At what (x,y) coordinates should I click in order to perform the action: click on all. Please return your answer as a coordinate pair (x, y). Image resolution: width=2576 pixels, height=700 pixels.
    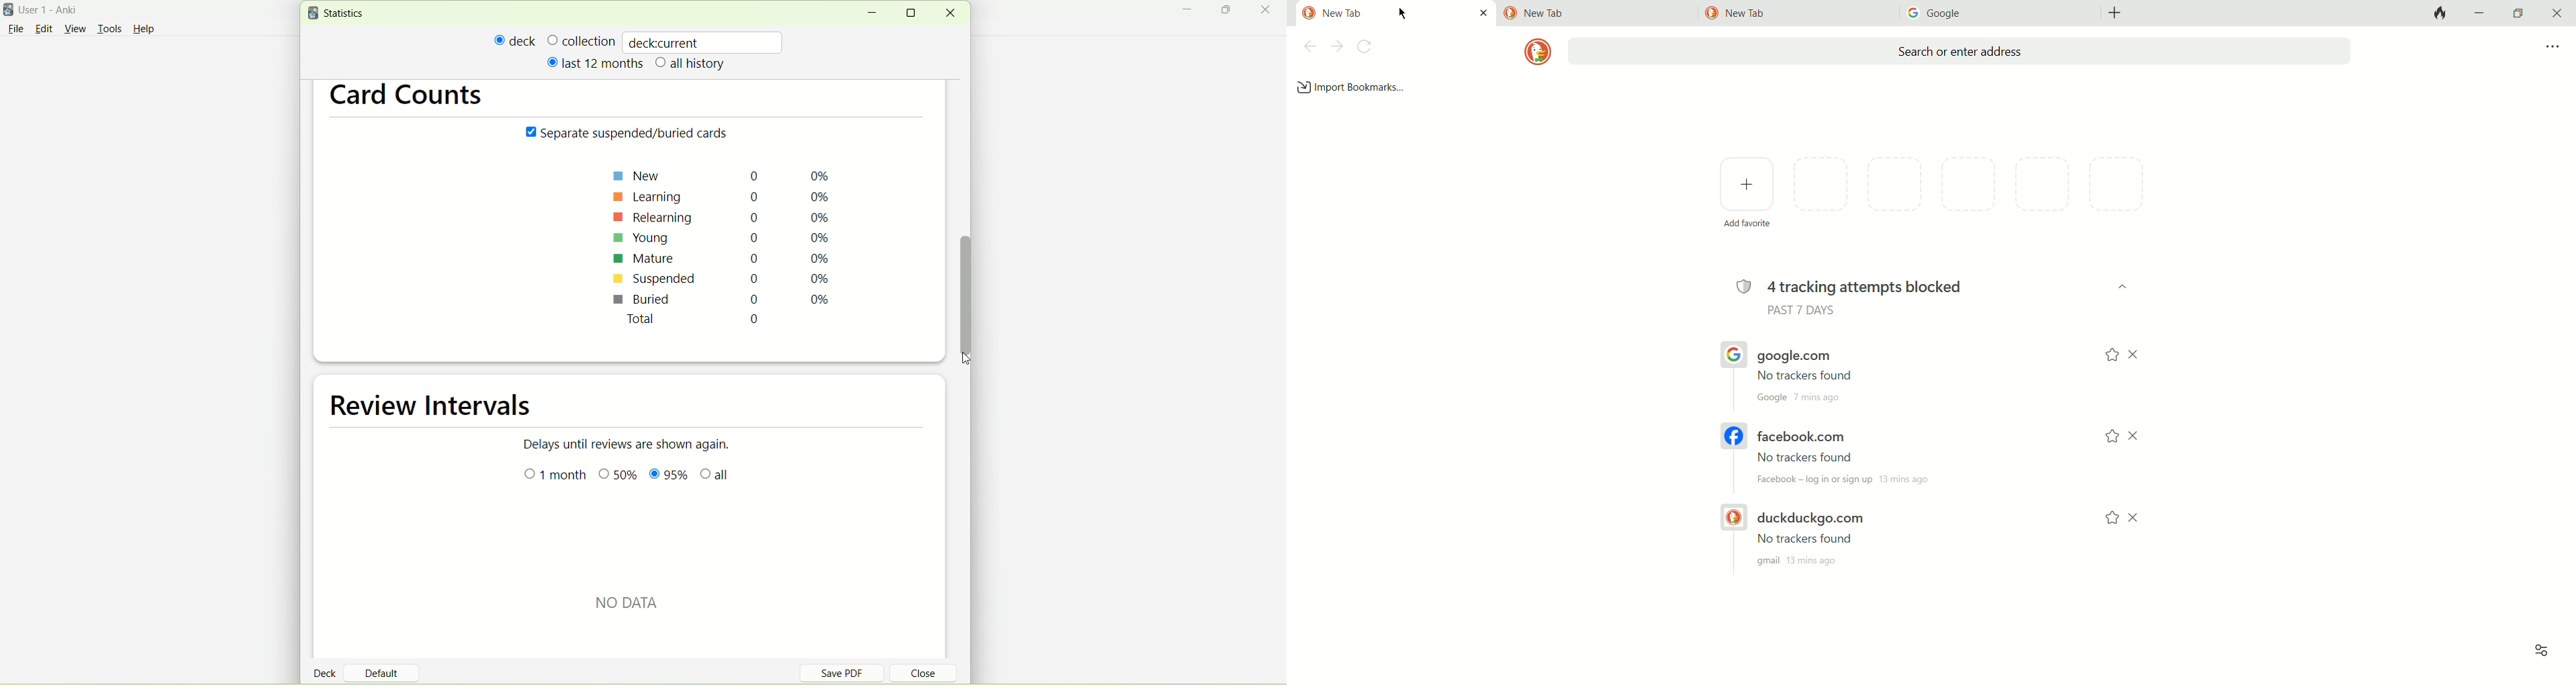
    Looking at the image, I should click on (718, 477).